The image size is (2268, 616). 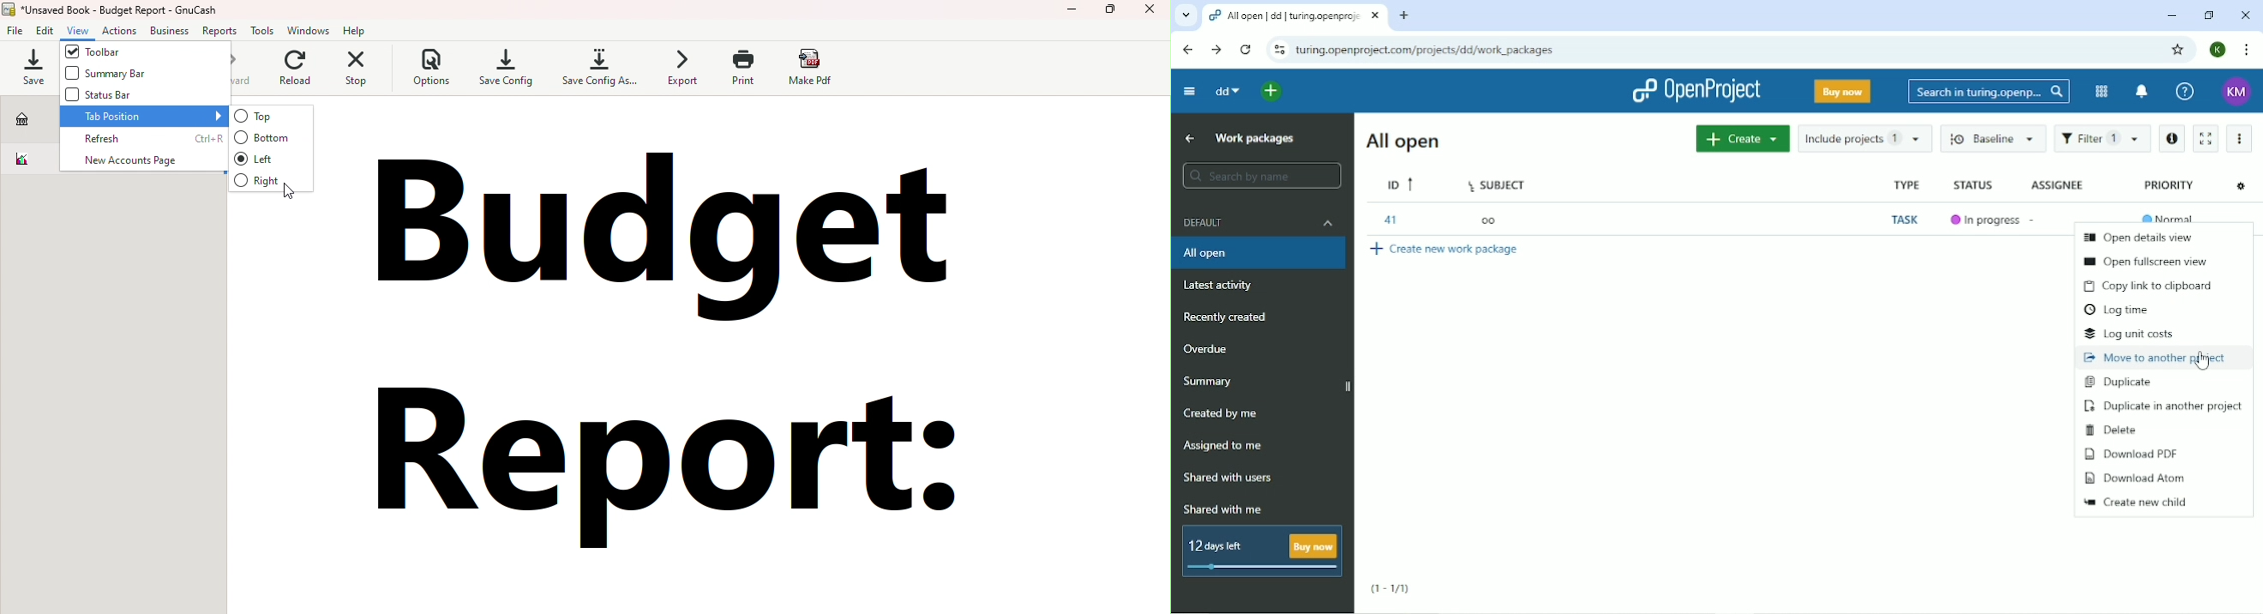 I want to click on Search by name, so click(x=1264, y=175).